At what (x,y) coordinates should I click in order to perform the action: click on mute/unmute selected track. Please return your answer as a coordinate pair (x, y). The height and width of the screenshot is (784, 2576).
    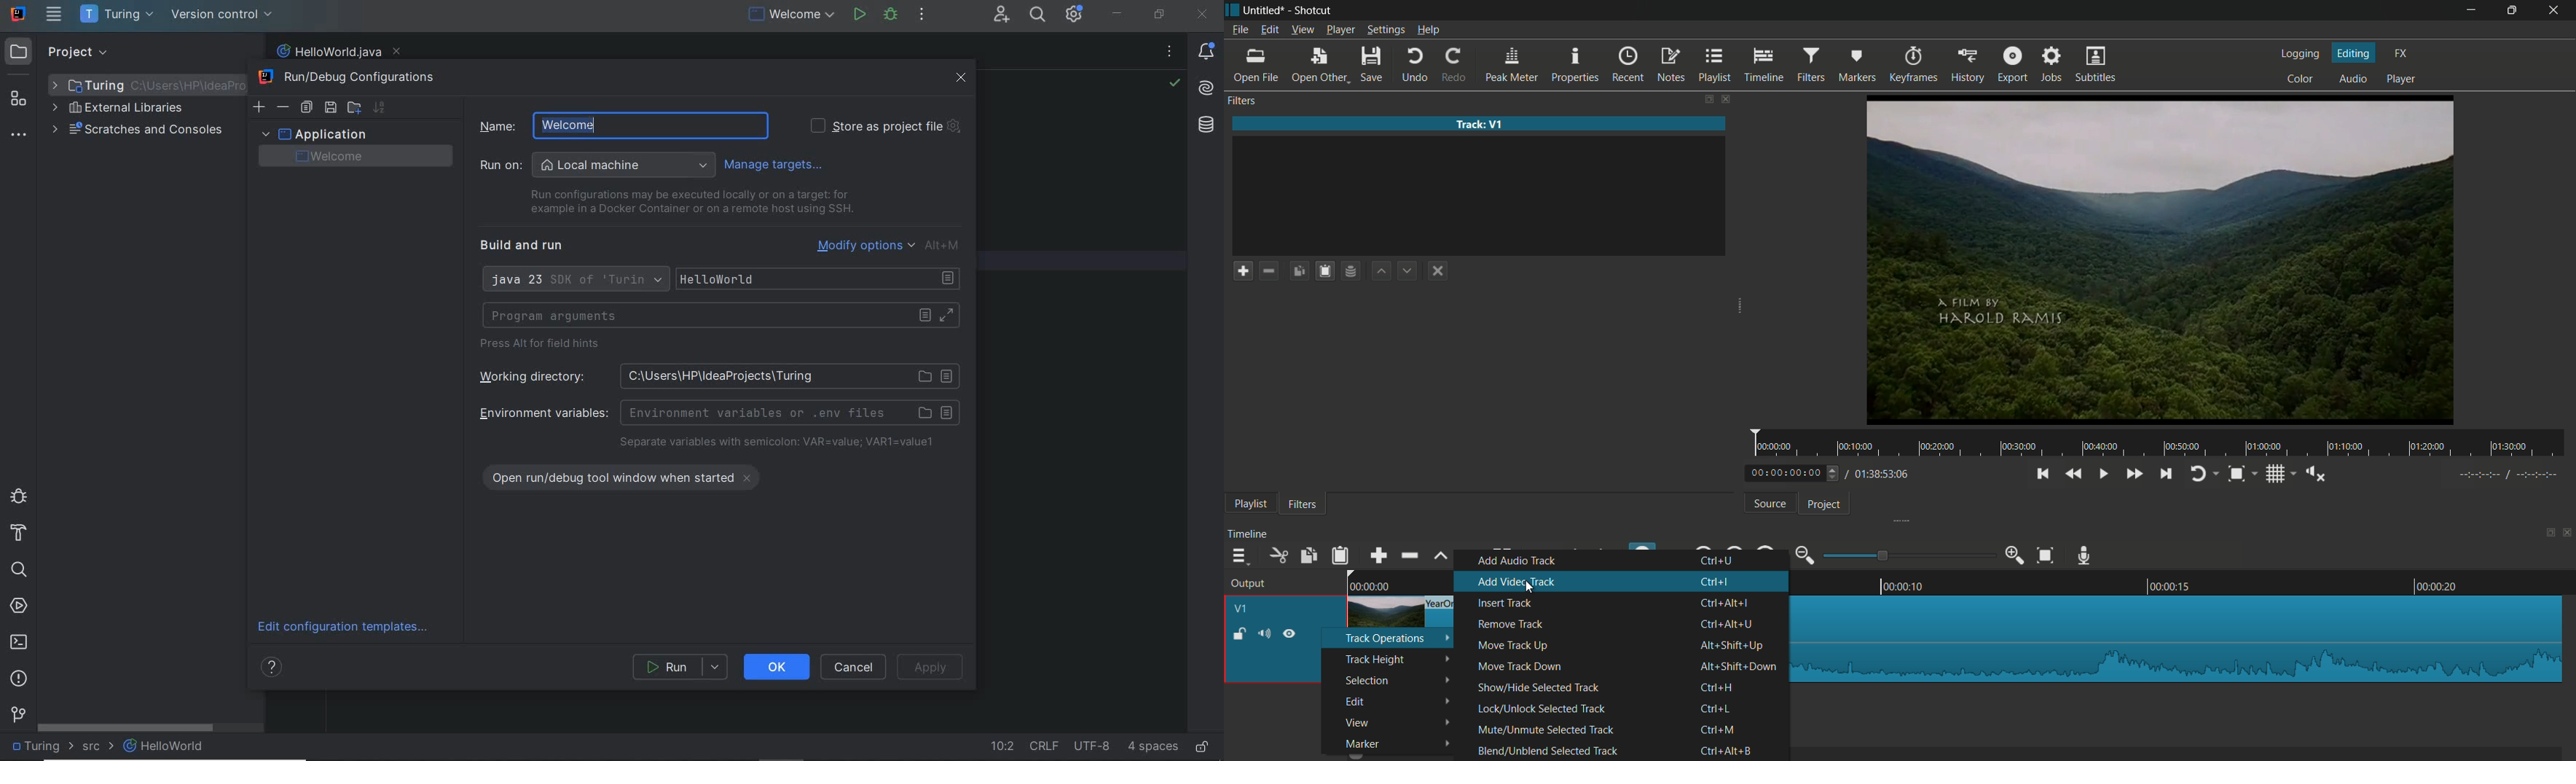
    Looking at the image, I should click on (1544, 729).